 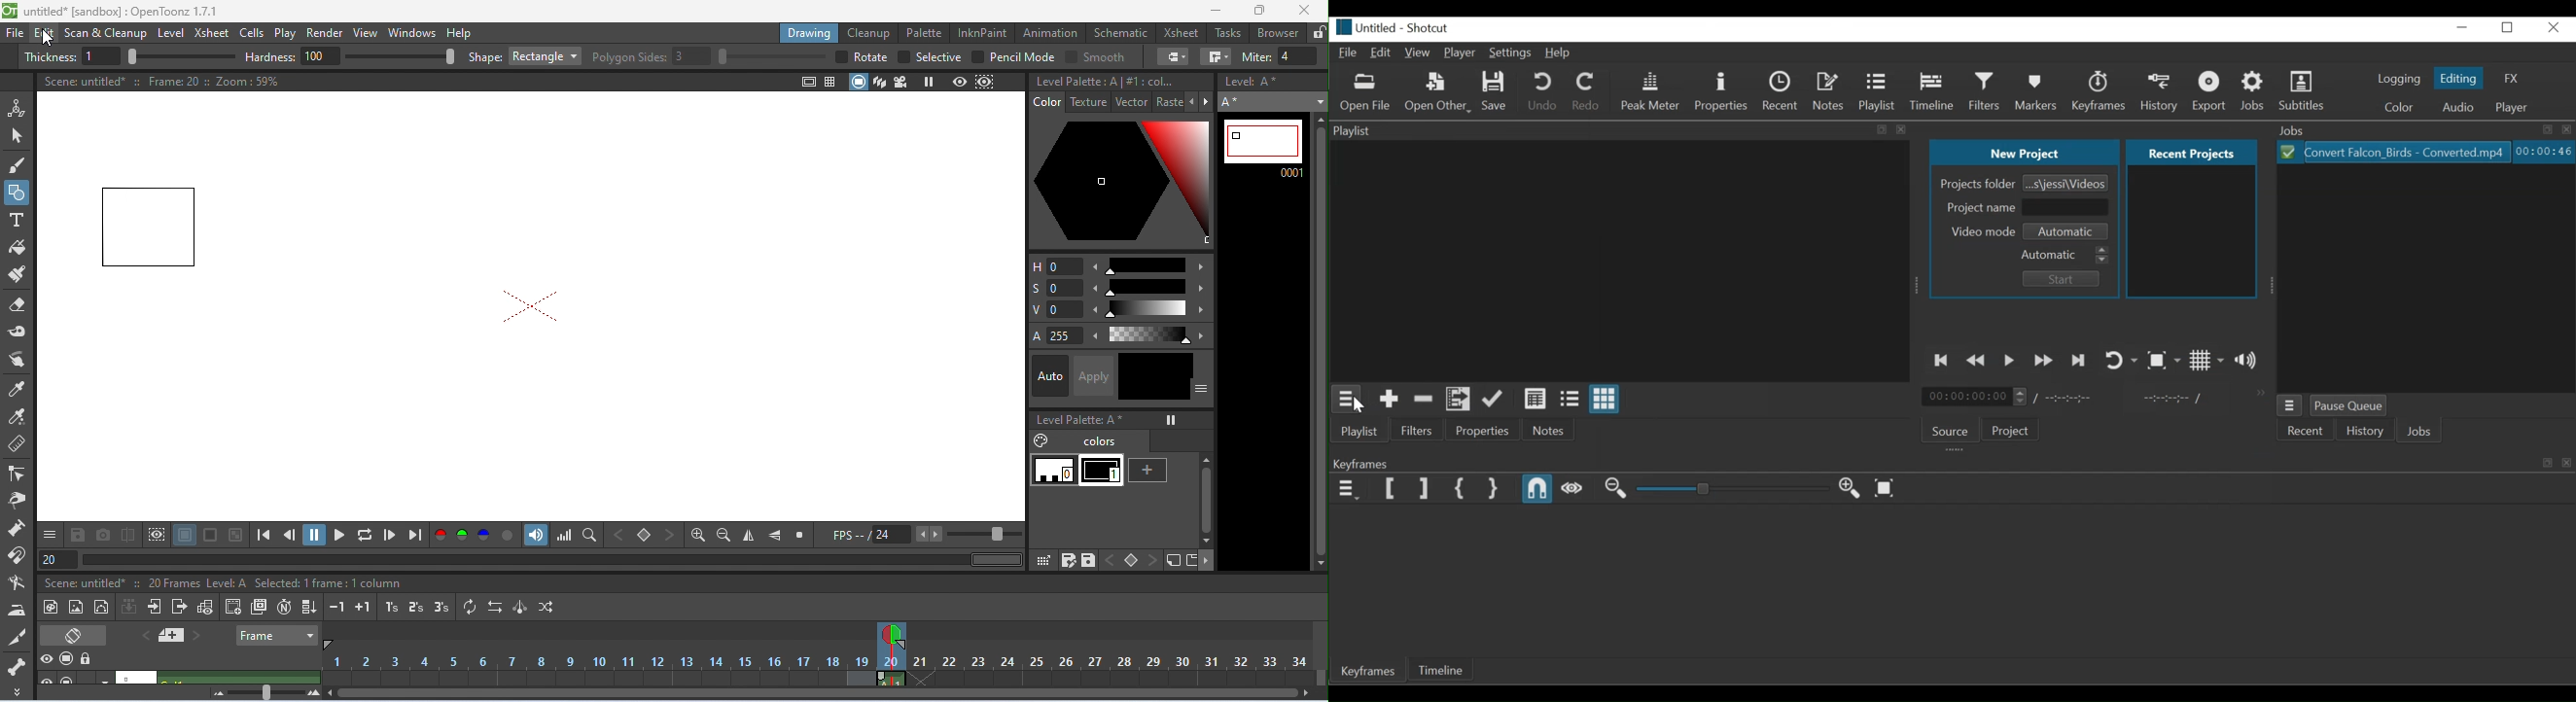 I want to click on Markers, so click(x=2038, y=92).